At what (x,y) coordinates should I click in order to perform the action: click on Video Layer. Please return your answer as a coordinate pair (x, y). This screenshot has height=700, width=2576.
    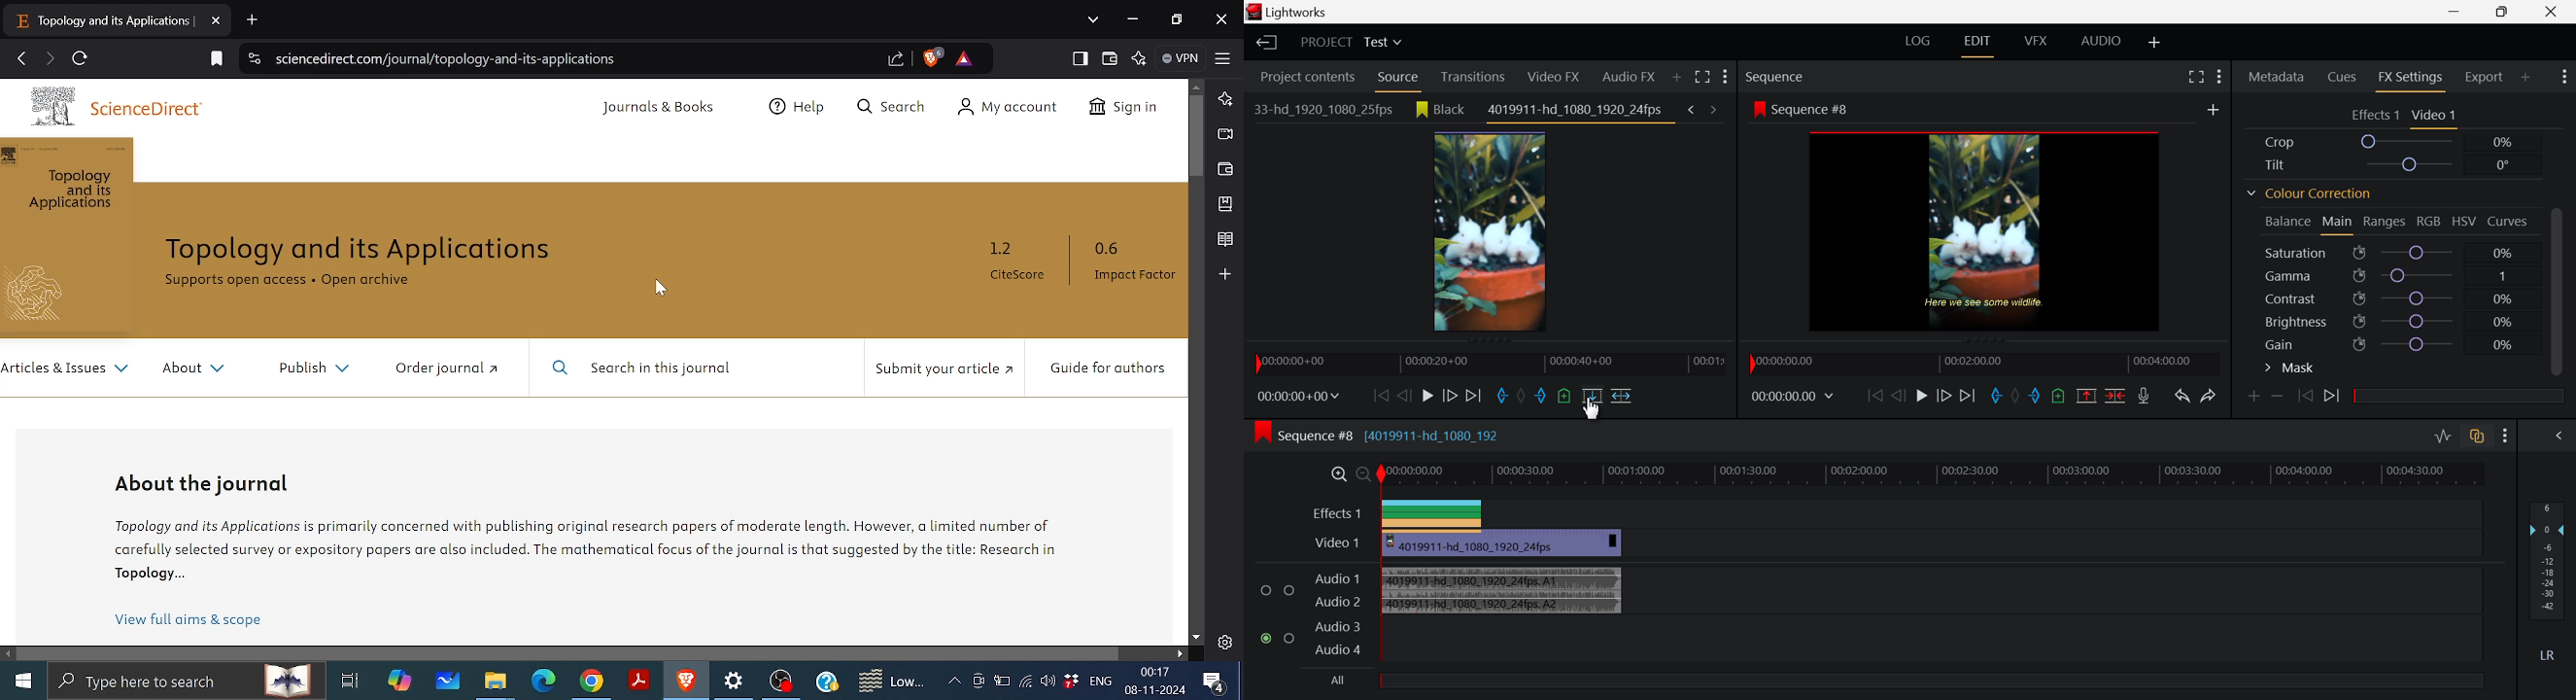
    Looking at the image, I should click on (1337, 542).